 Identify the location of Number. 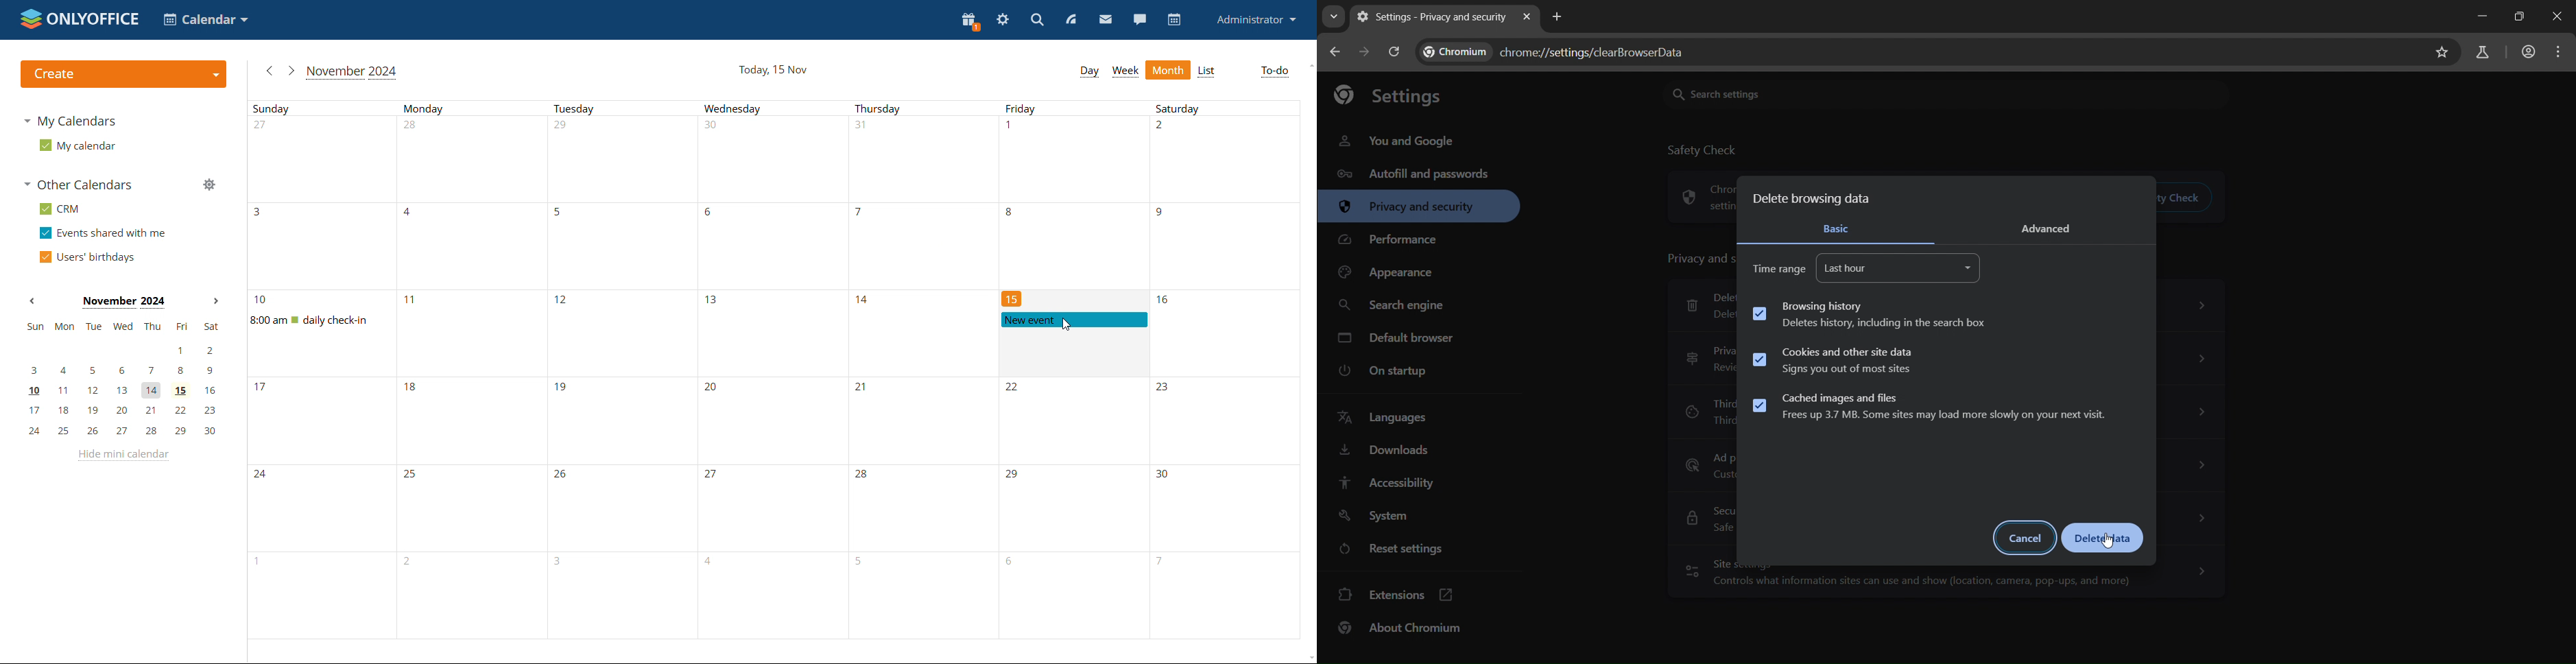
(413, 128).